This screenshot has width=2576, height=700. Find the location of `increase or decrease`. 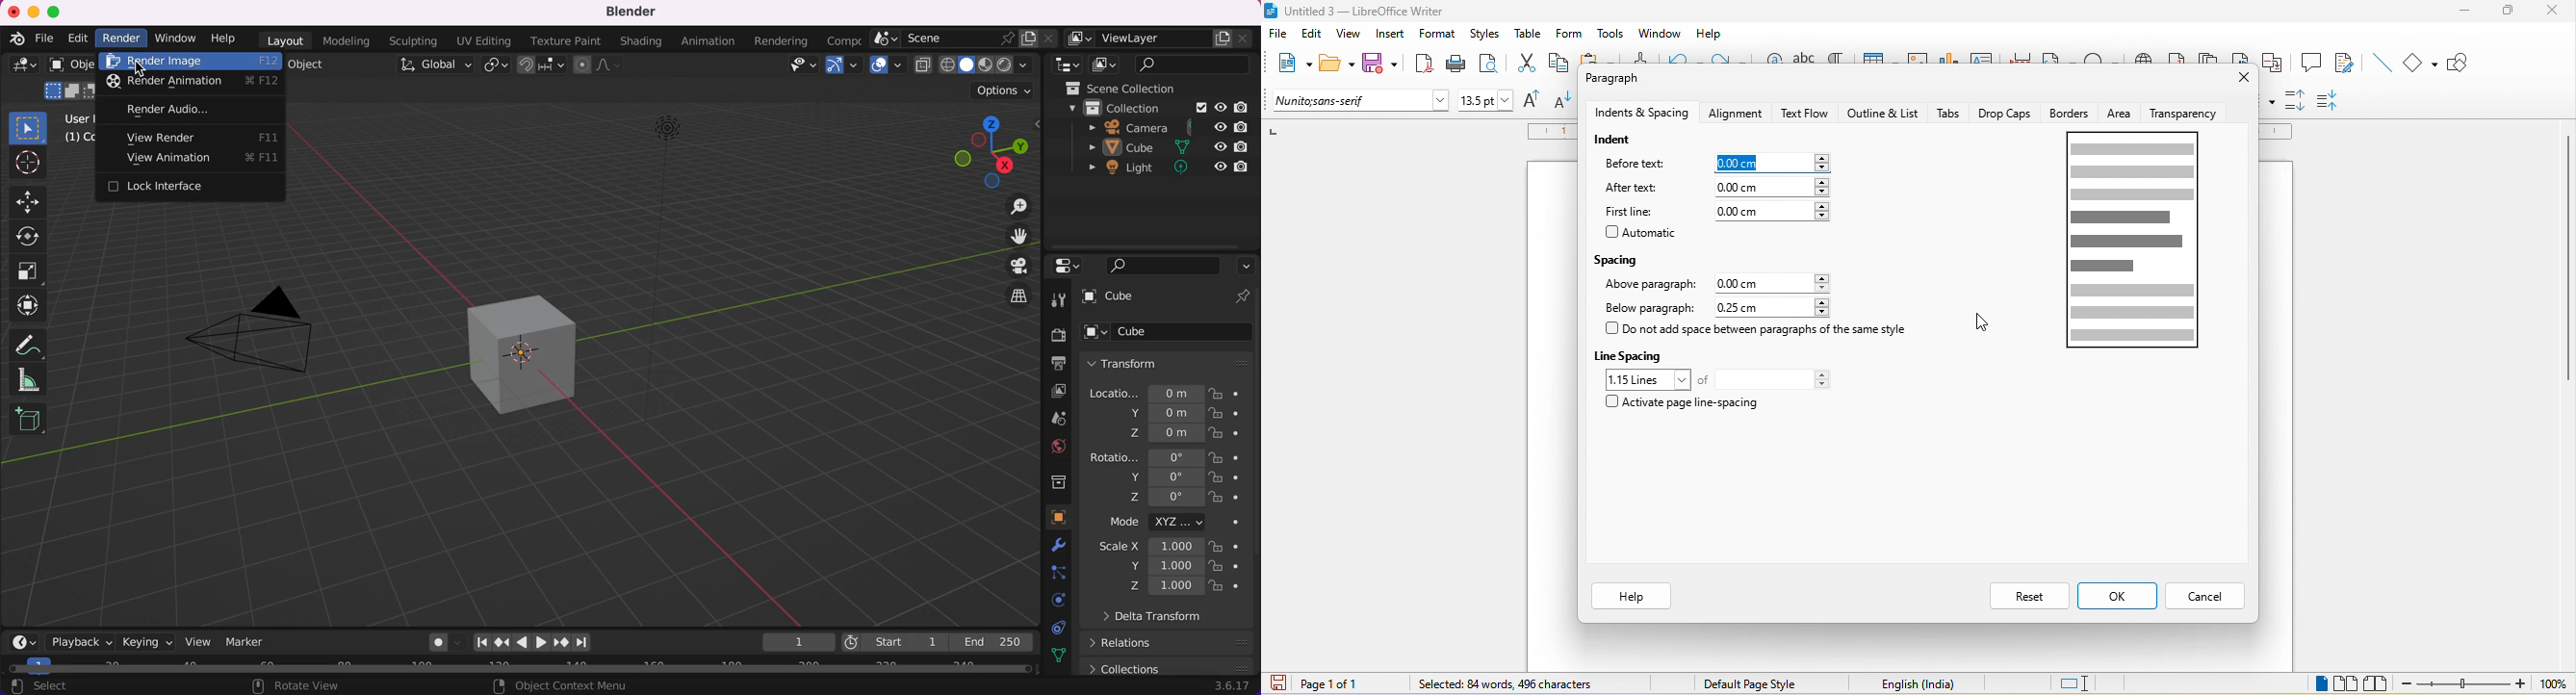

increase or decrease is located at coordinates (1822, 163).